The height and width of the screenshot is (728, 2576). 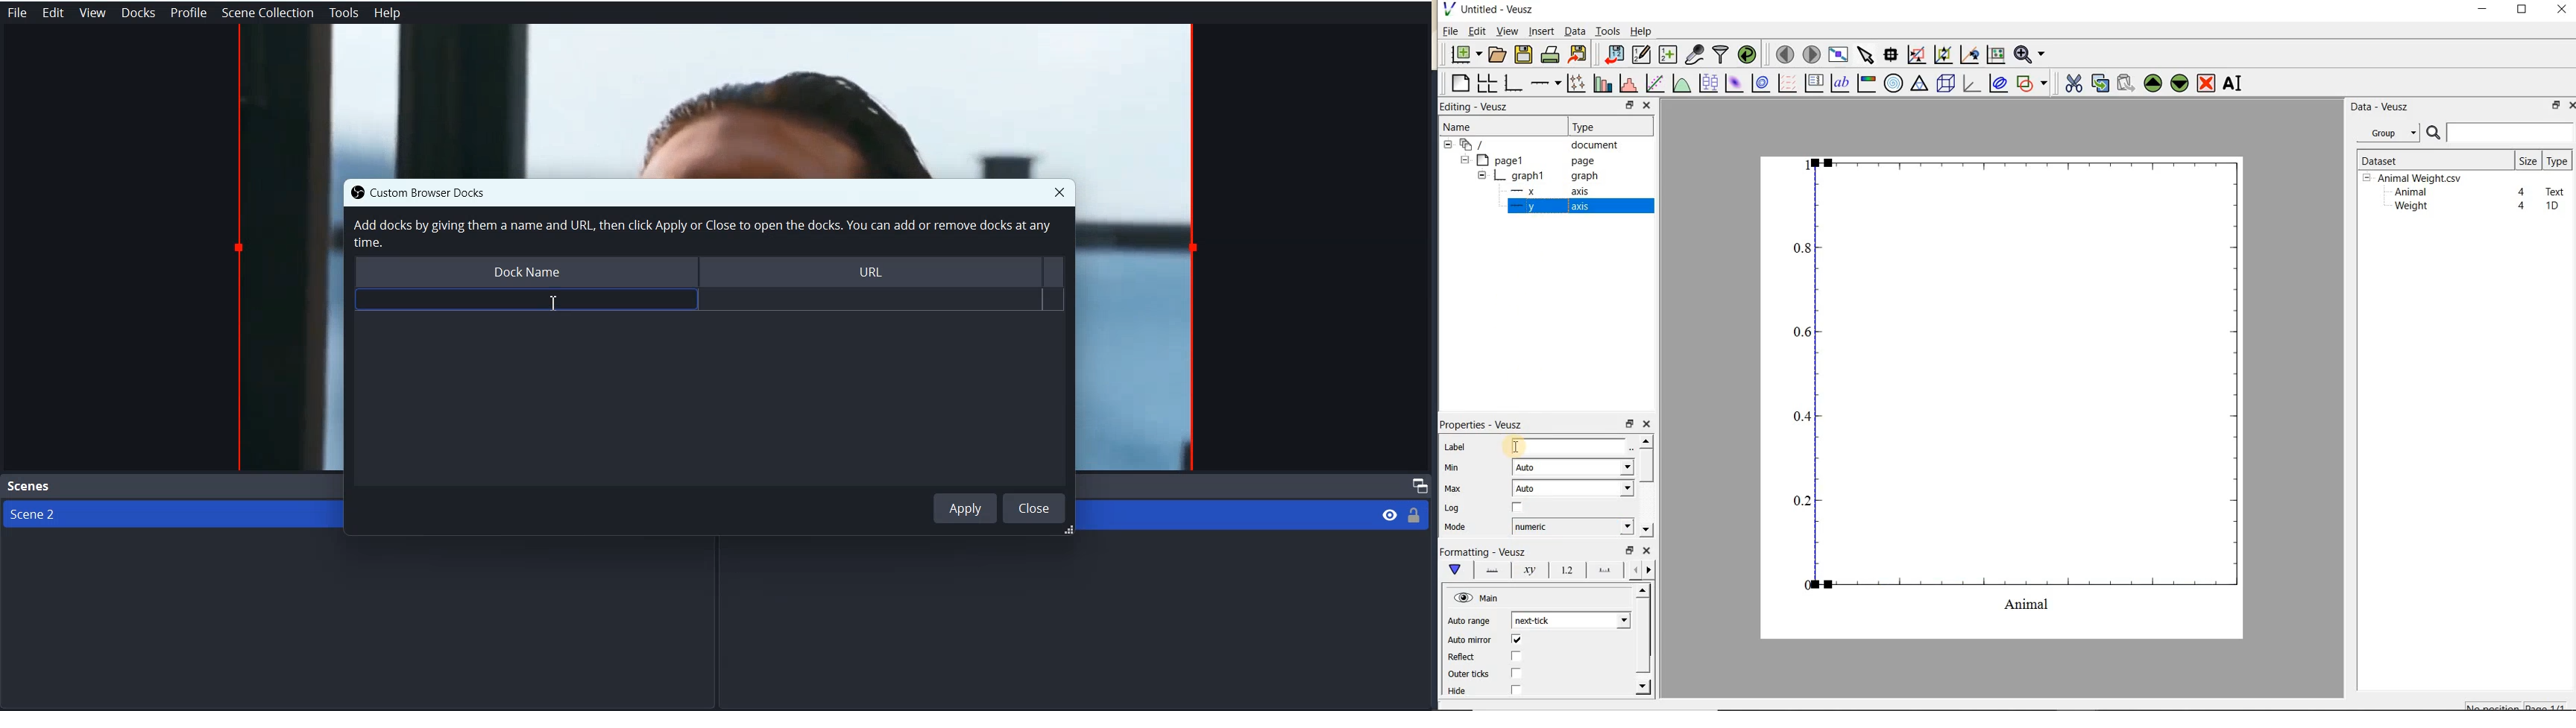 What do you see at coordinates (1535, 145) in the screenshot?
I see `document` at bounding box center [1535, 145].